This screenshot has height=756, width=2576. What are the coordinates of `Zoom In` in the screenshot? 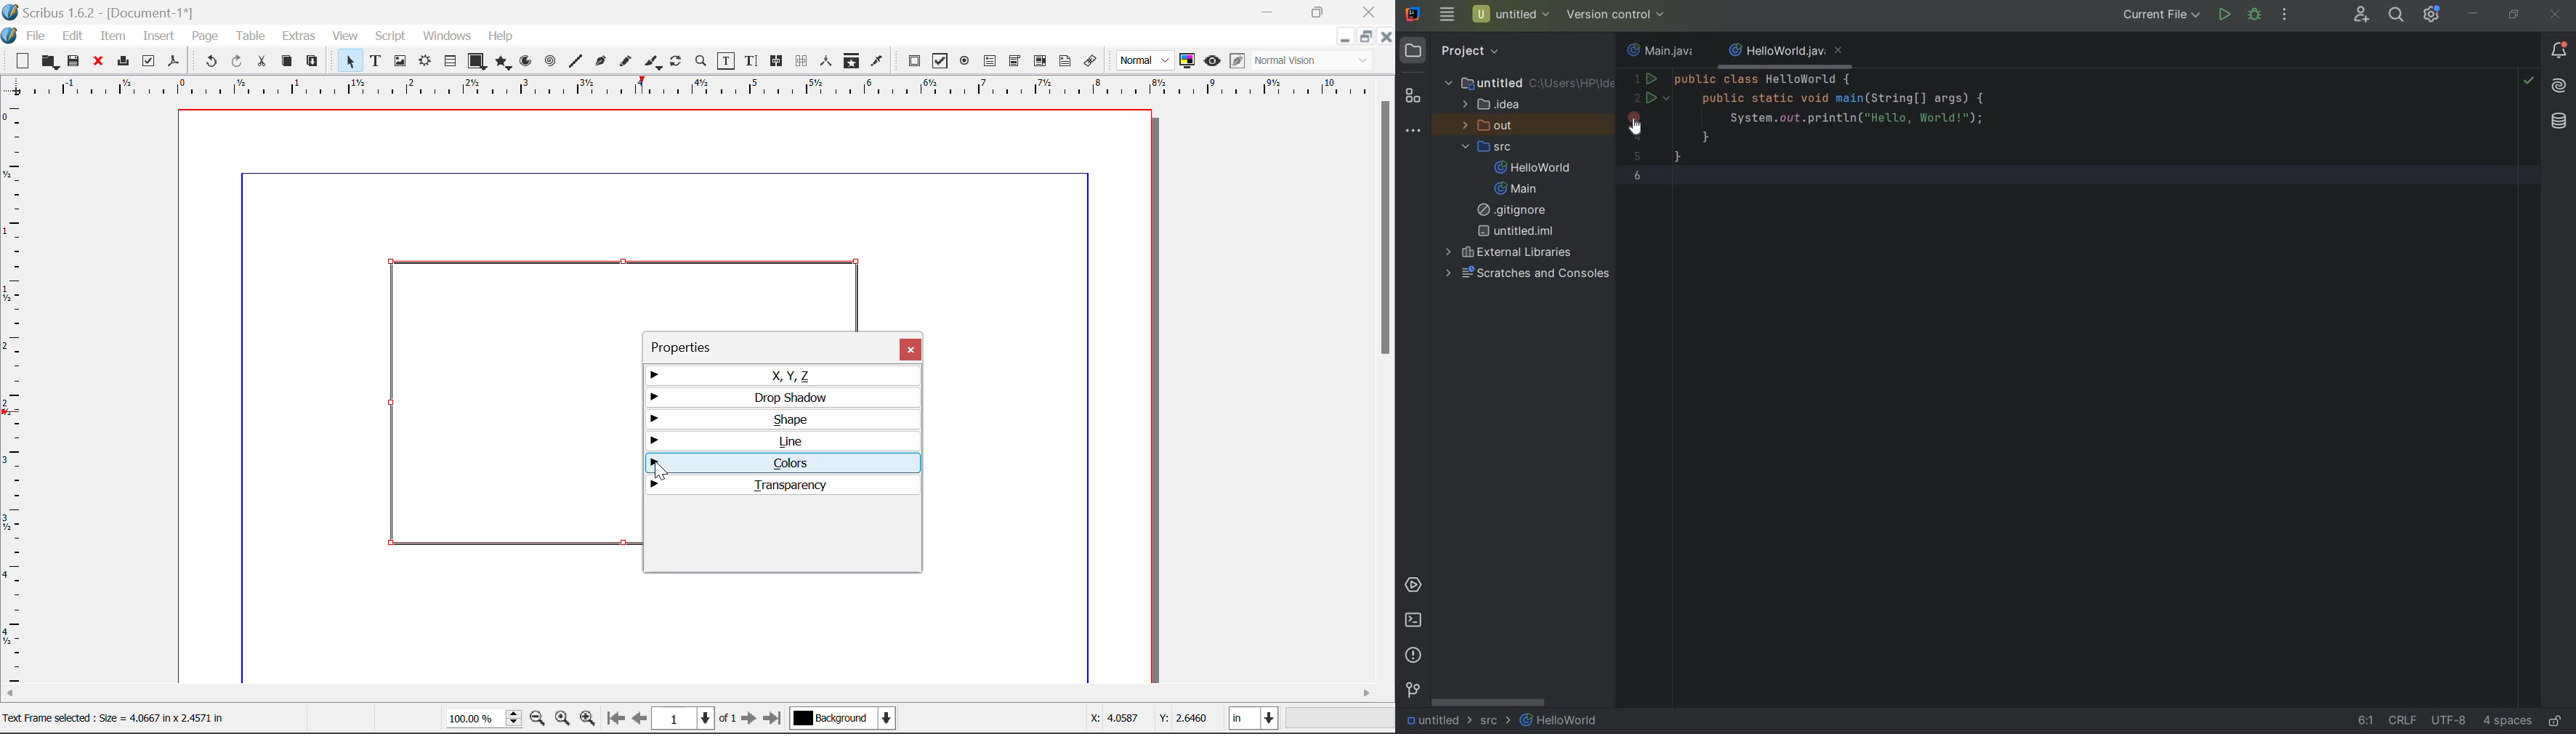 It's located at (588, 720).